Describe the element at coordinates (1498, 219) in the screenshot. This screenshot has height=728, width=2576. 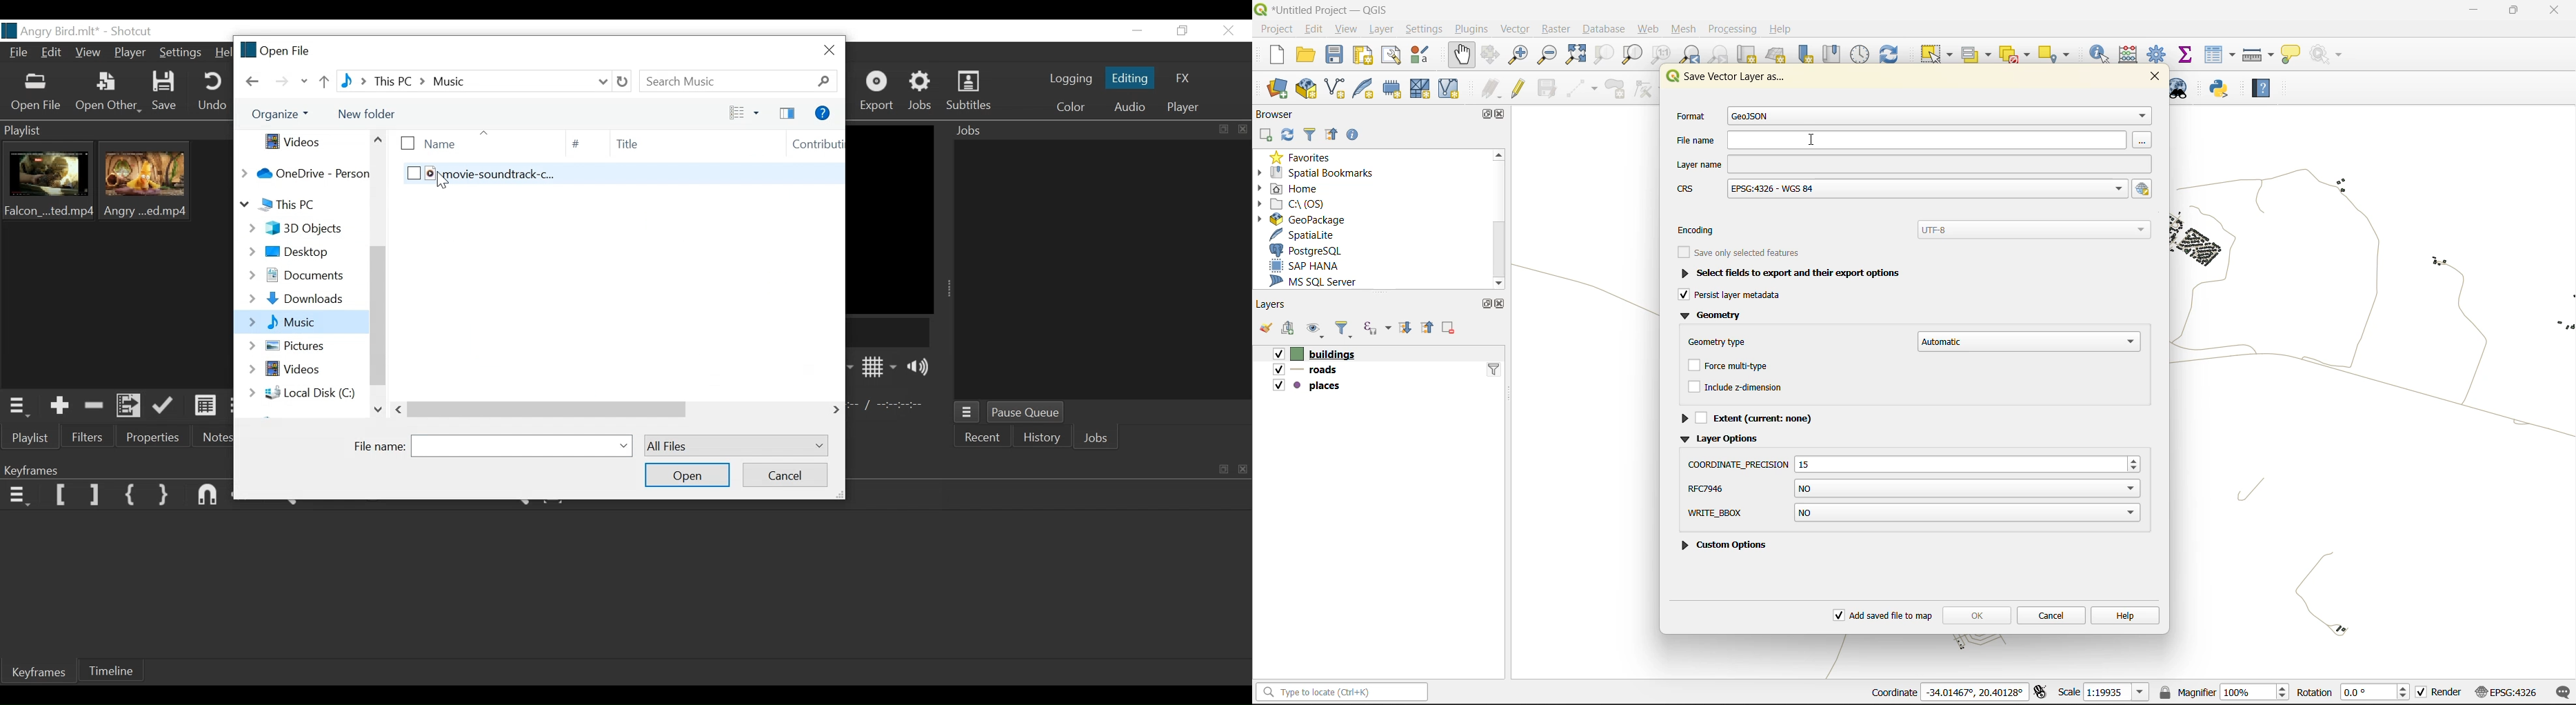
I see `scrollbar` at that location.